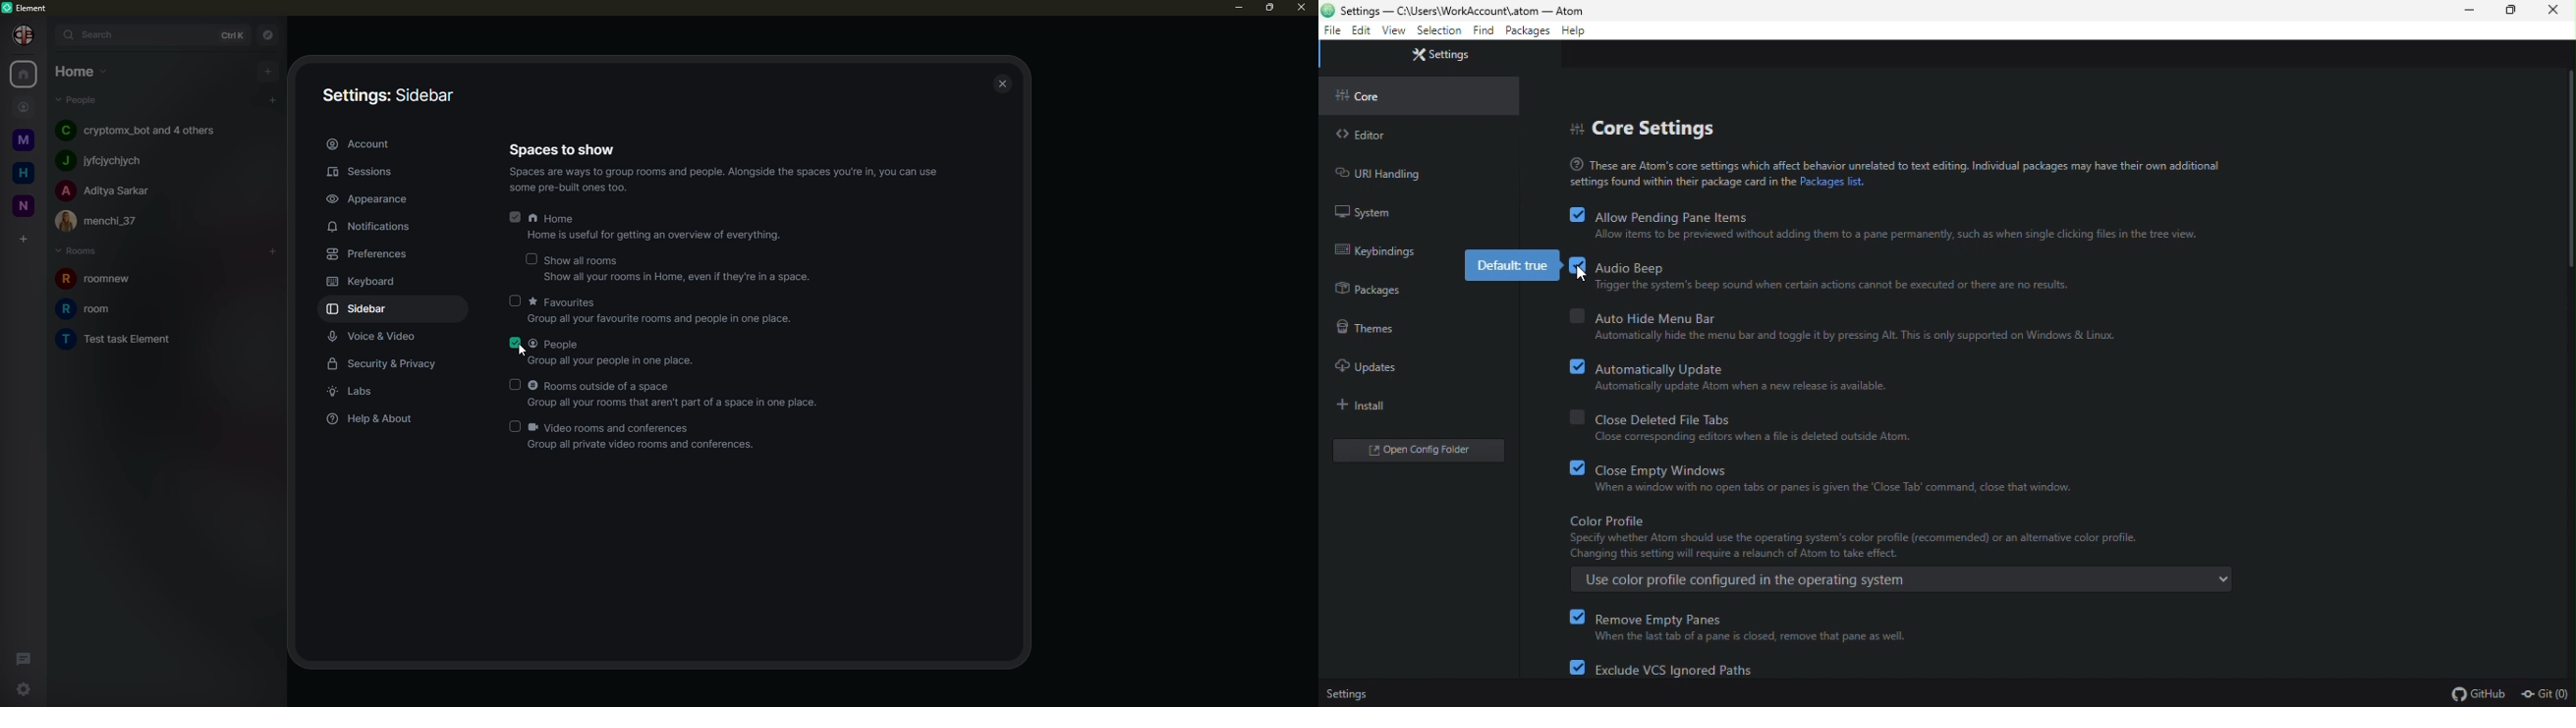  I want to click on help & about, so click(373, 419).